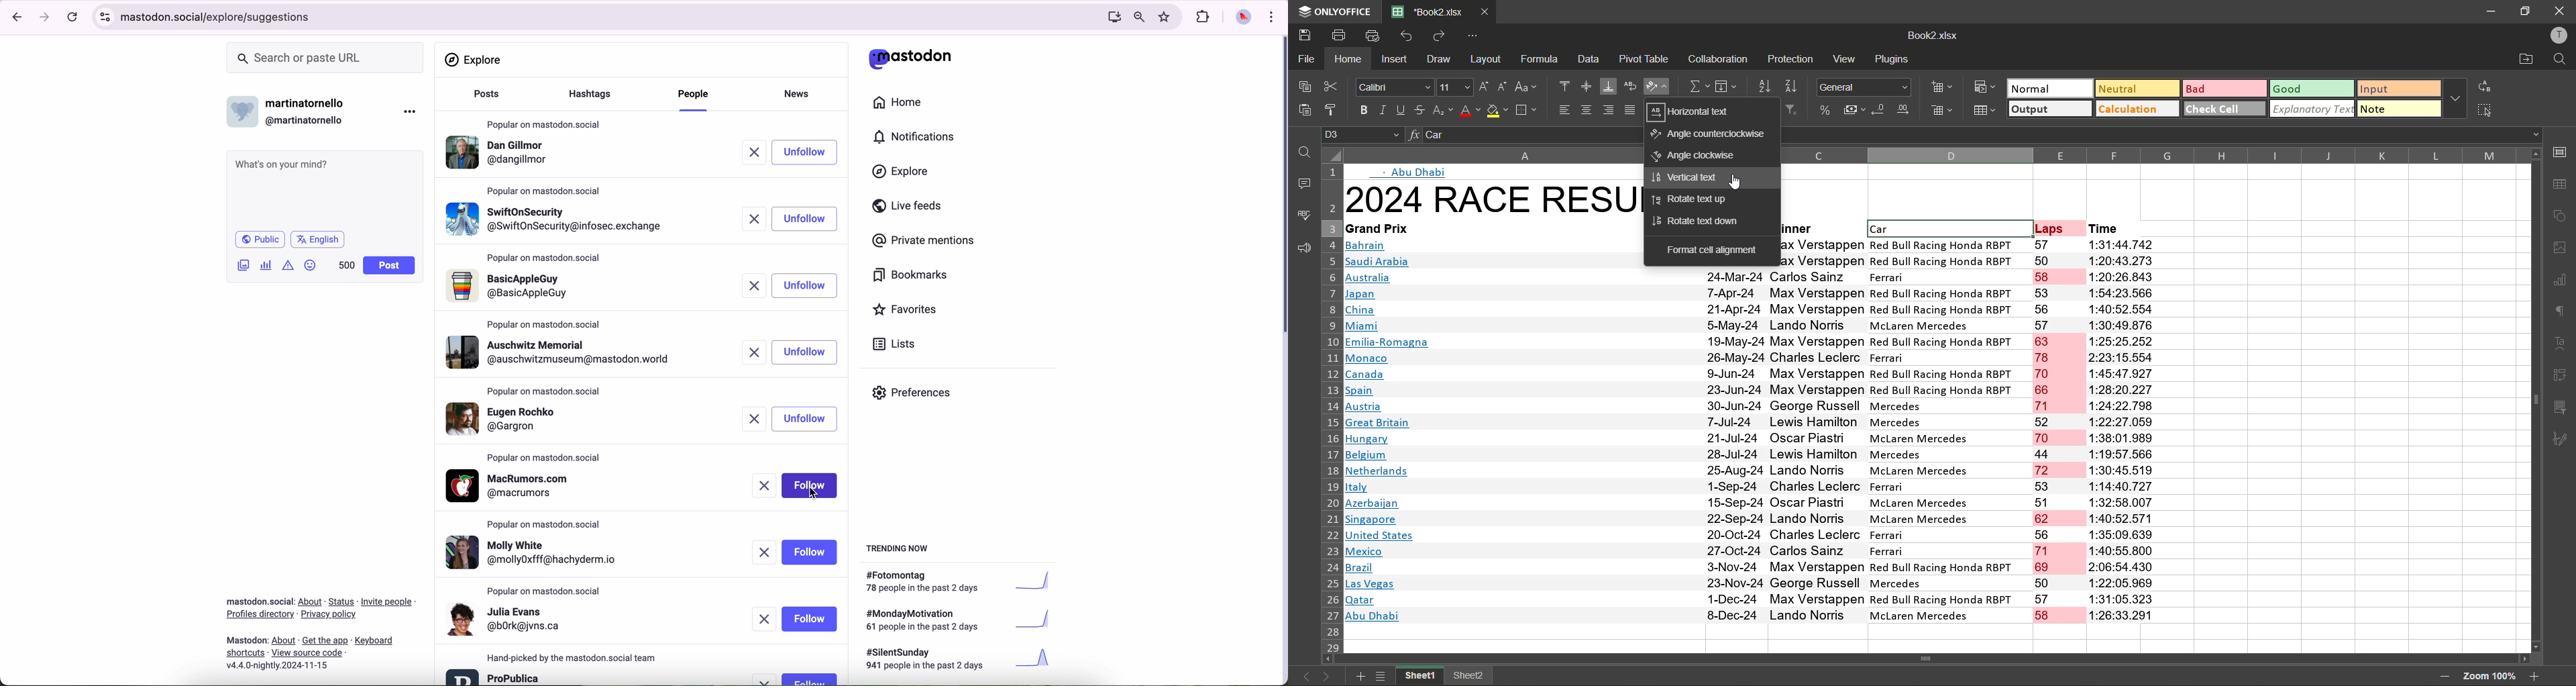 The image size is (2576, 700). I want to click on decrement size, so click(1506, 86).